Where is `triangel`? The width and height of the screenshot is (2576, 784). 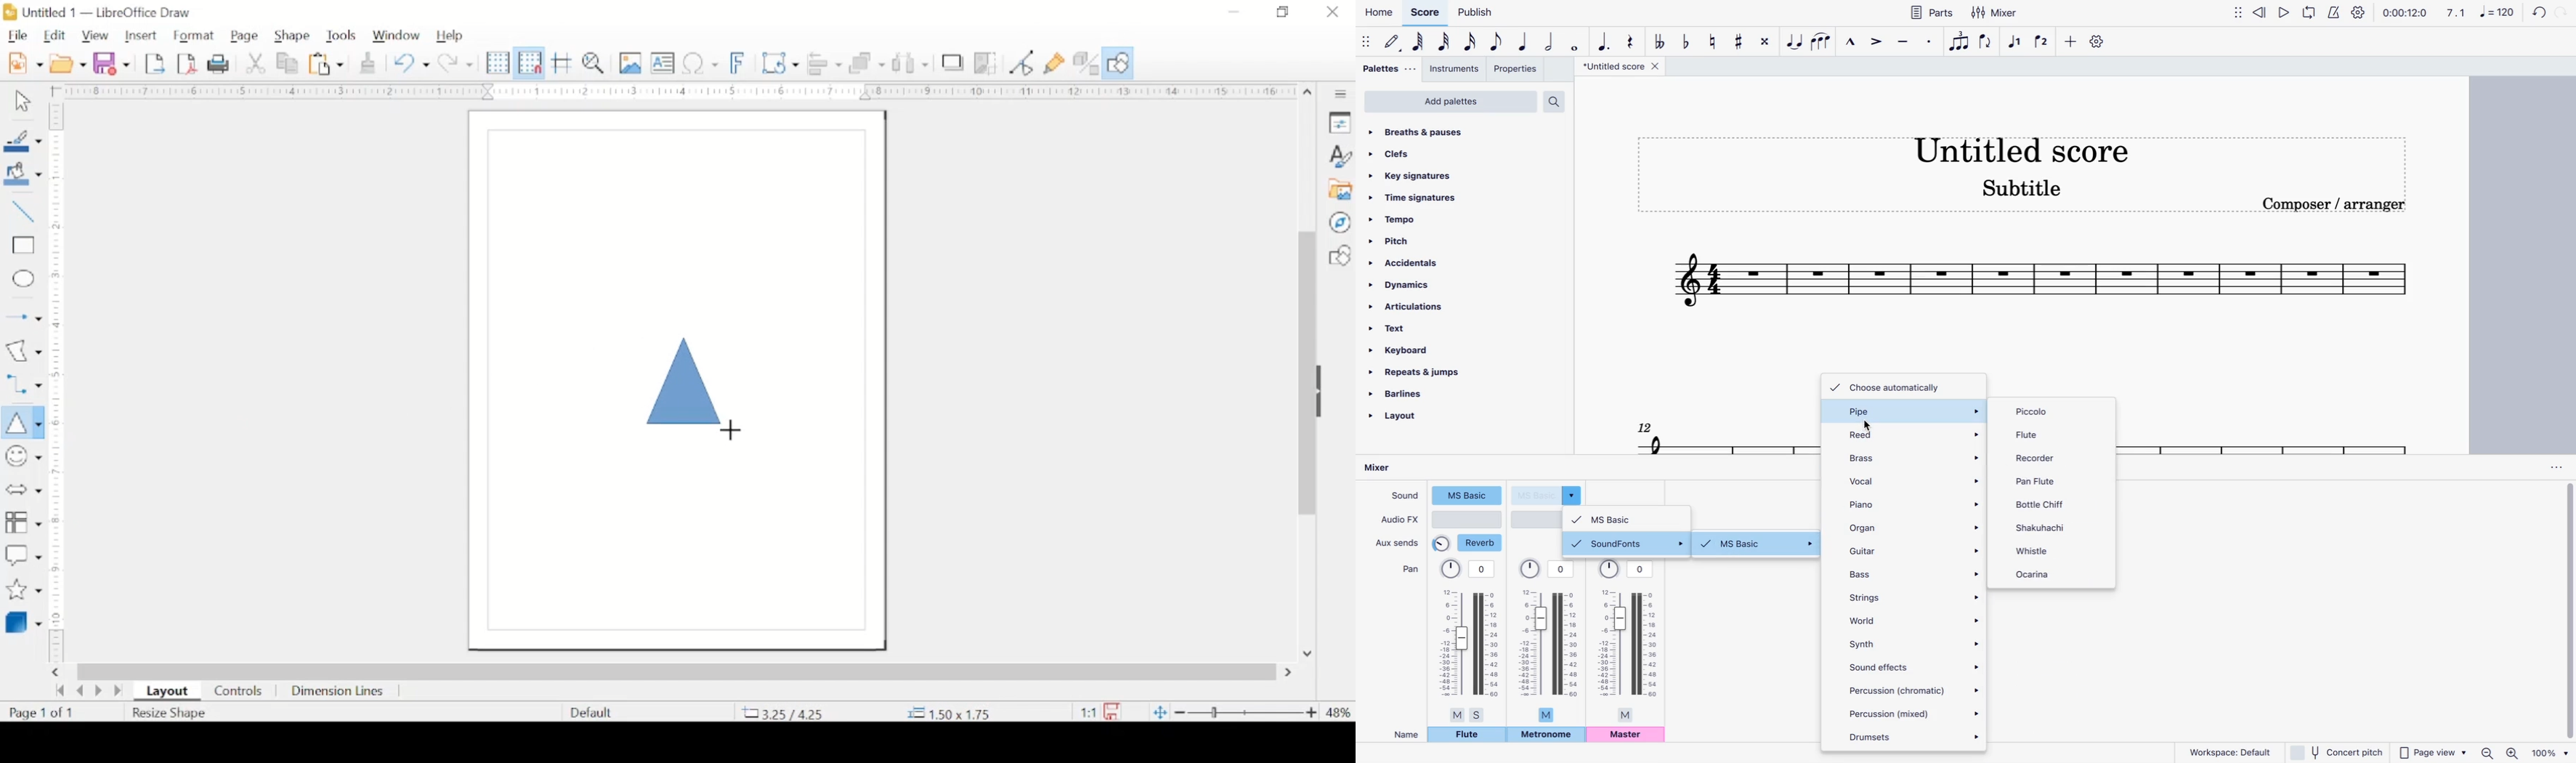
triangel is located at coordinates (679, 379).